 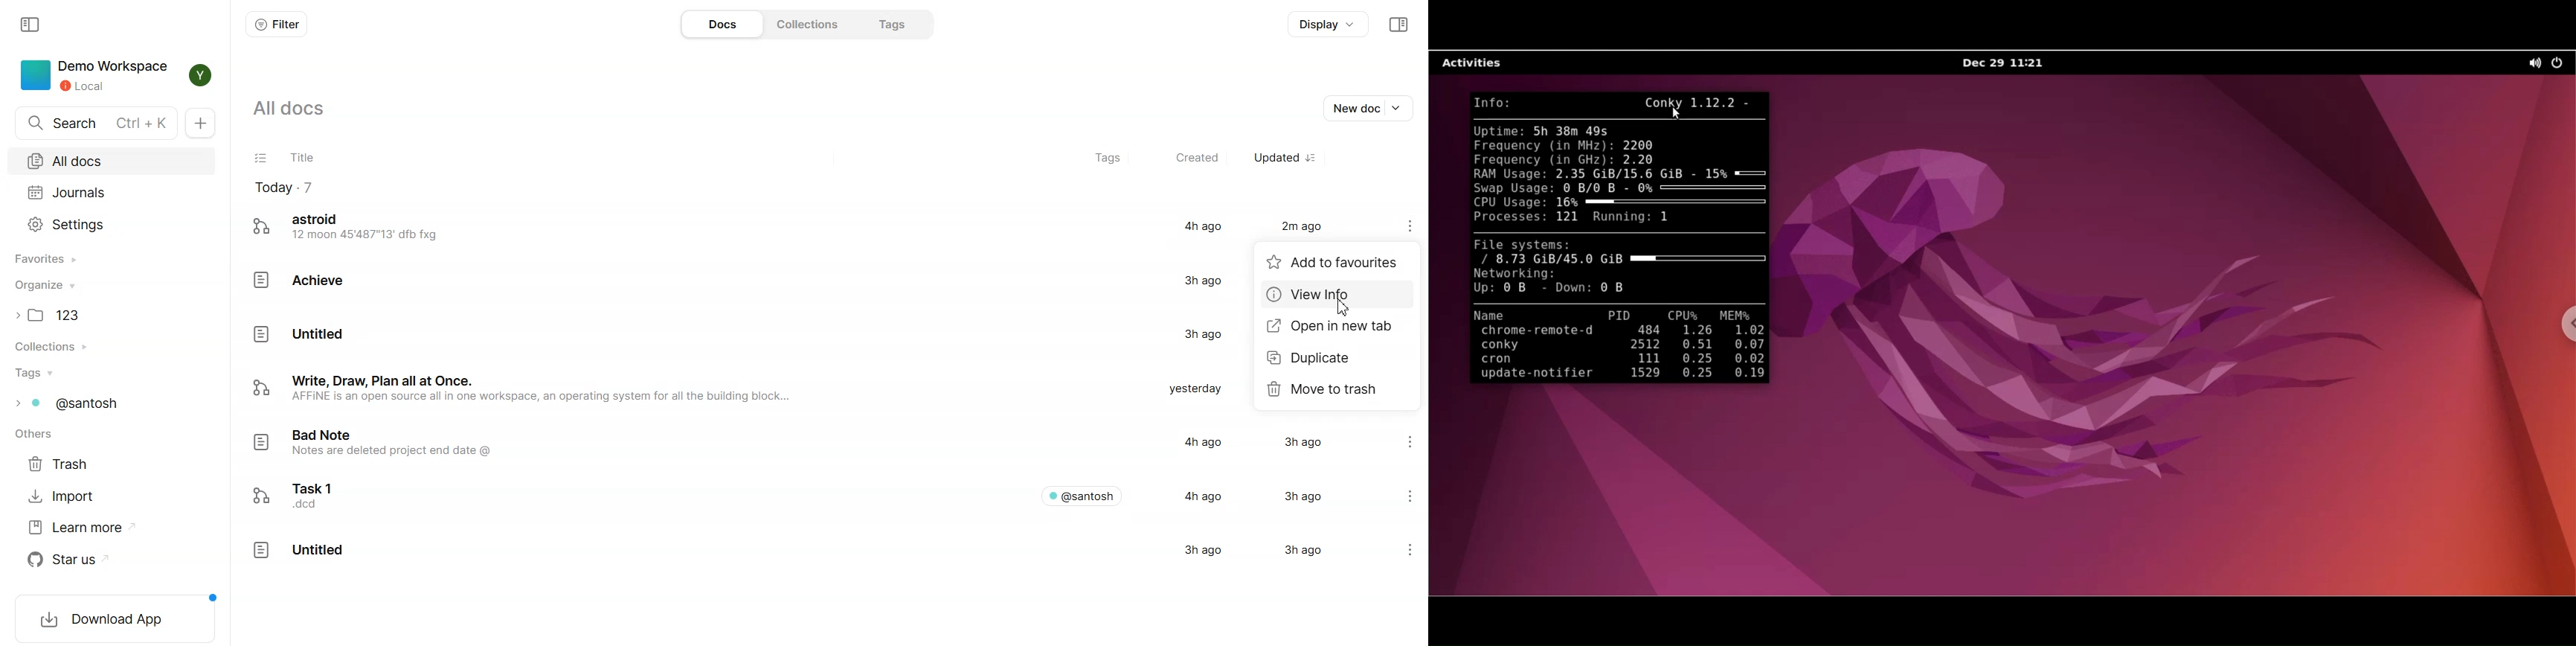 I want to click on Settings, so click(x=1396, y=443).